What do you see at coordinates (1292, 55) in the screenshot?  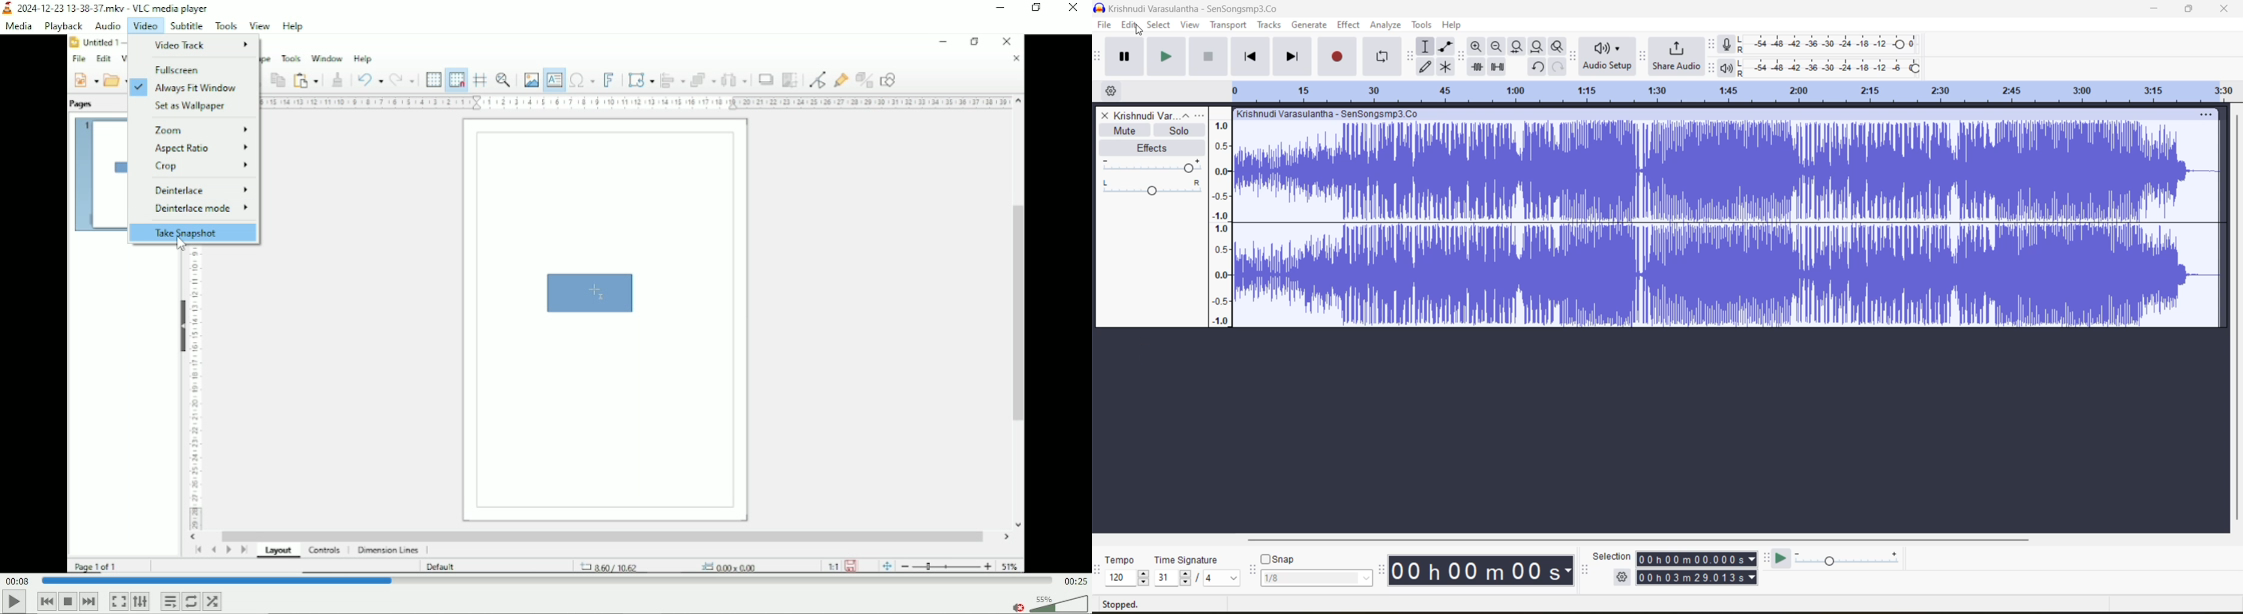 I see `skip to end` at bounding box center [1292, 55].